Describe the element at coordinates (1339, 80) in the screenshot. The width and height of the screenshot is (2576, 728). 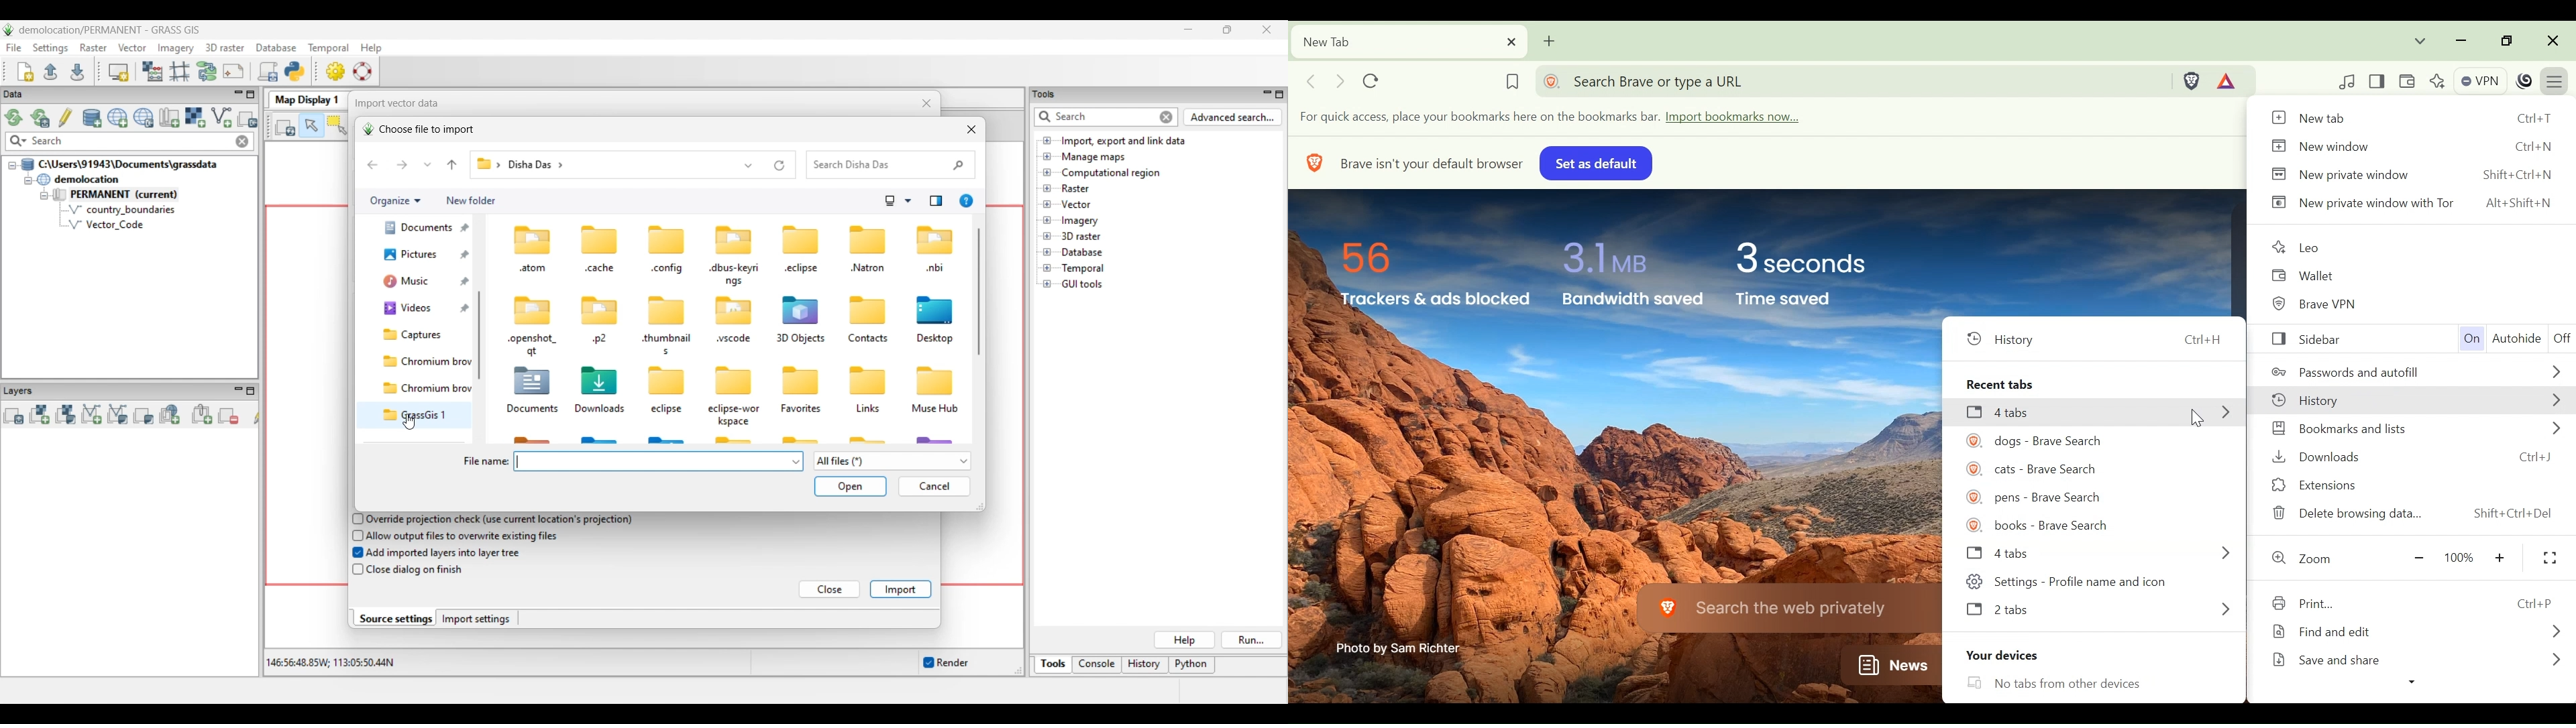
I see `Click to go forward` at that location.